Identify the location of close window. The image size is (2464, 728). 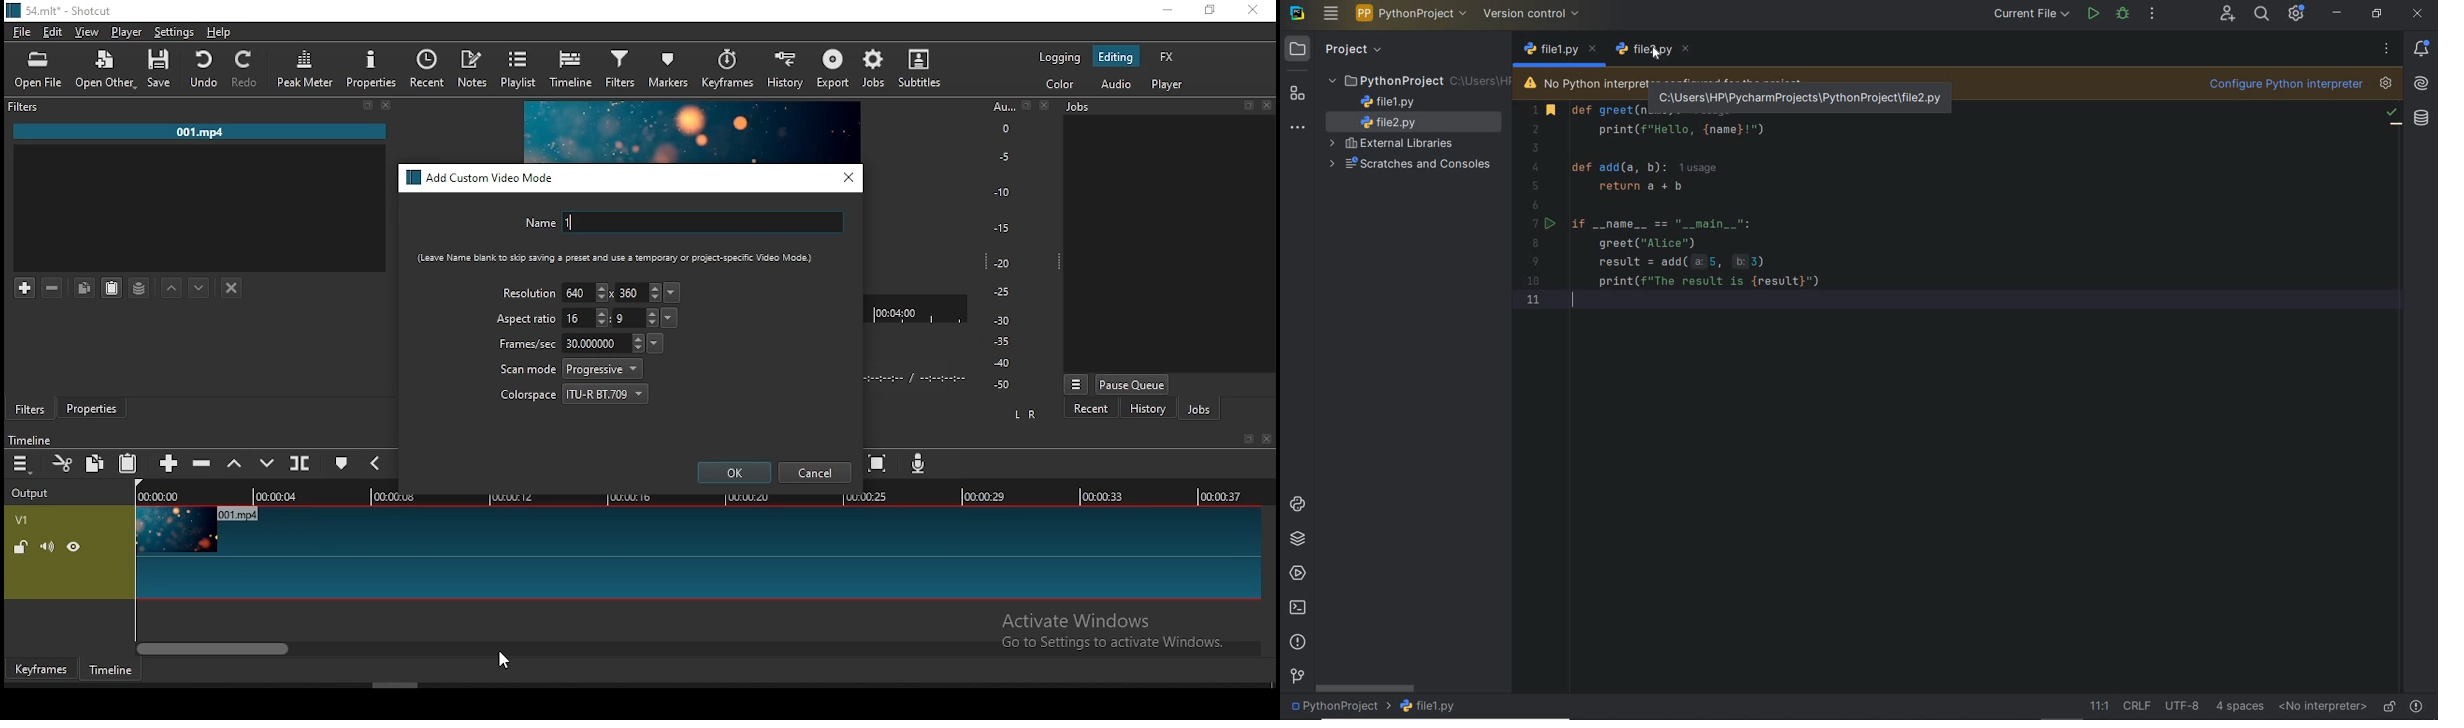
(1252, 11).